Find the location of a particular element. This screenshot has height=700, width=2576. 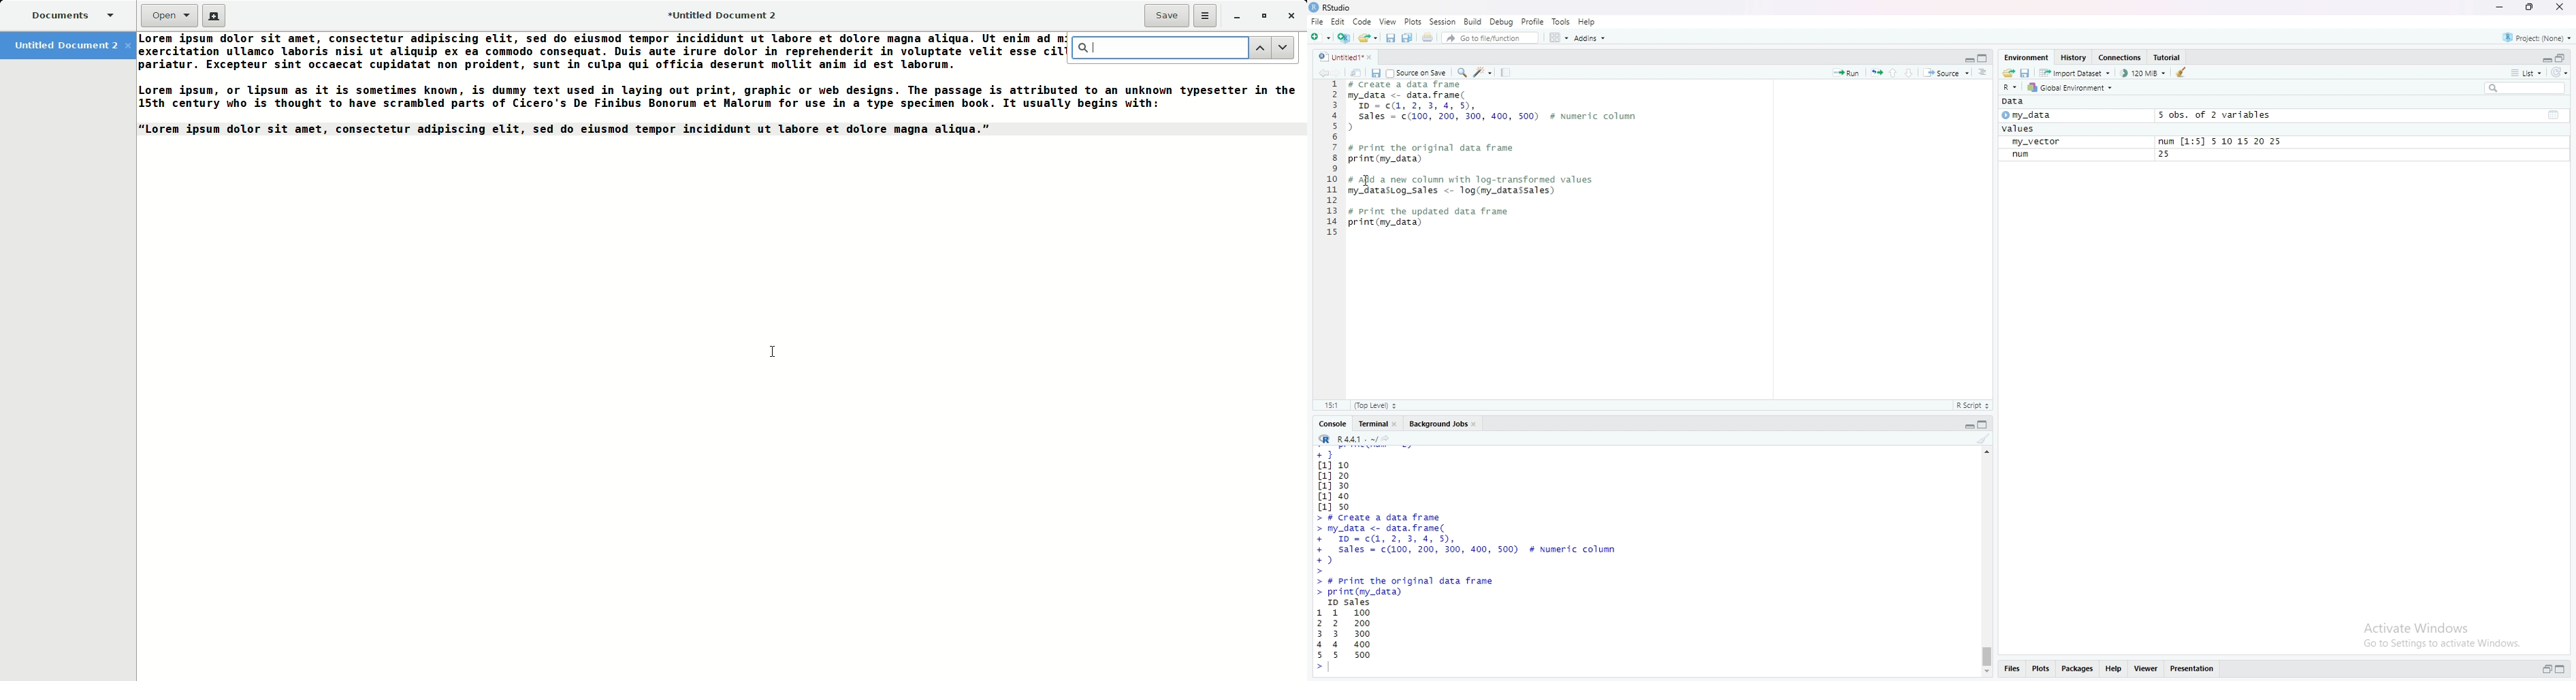

view the current working directory is located at coordinates (1394, 440).